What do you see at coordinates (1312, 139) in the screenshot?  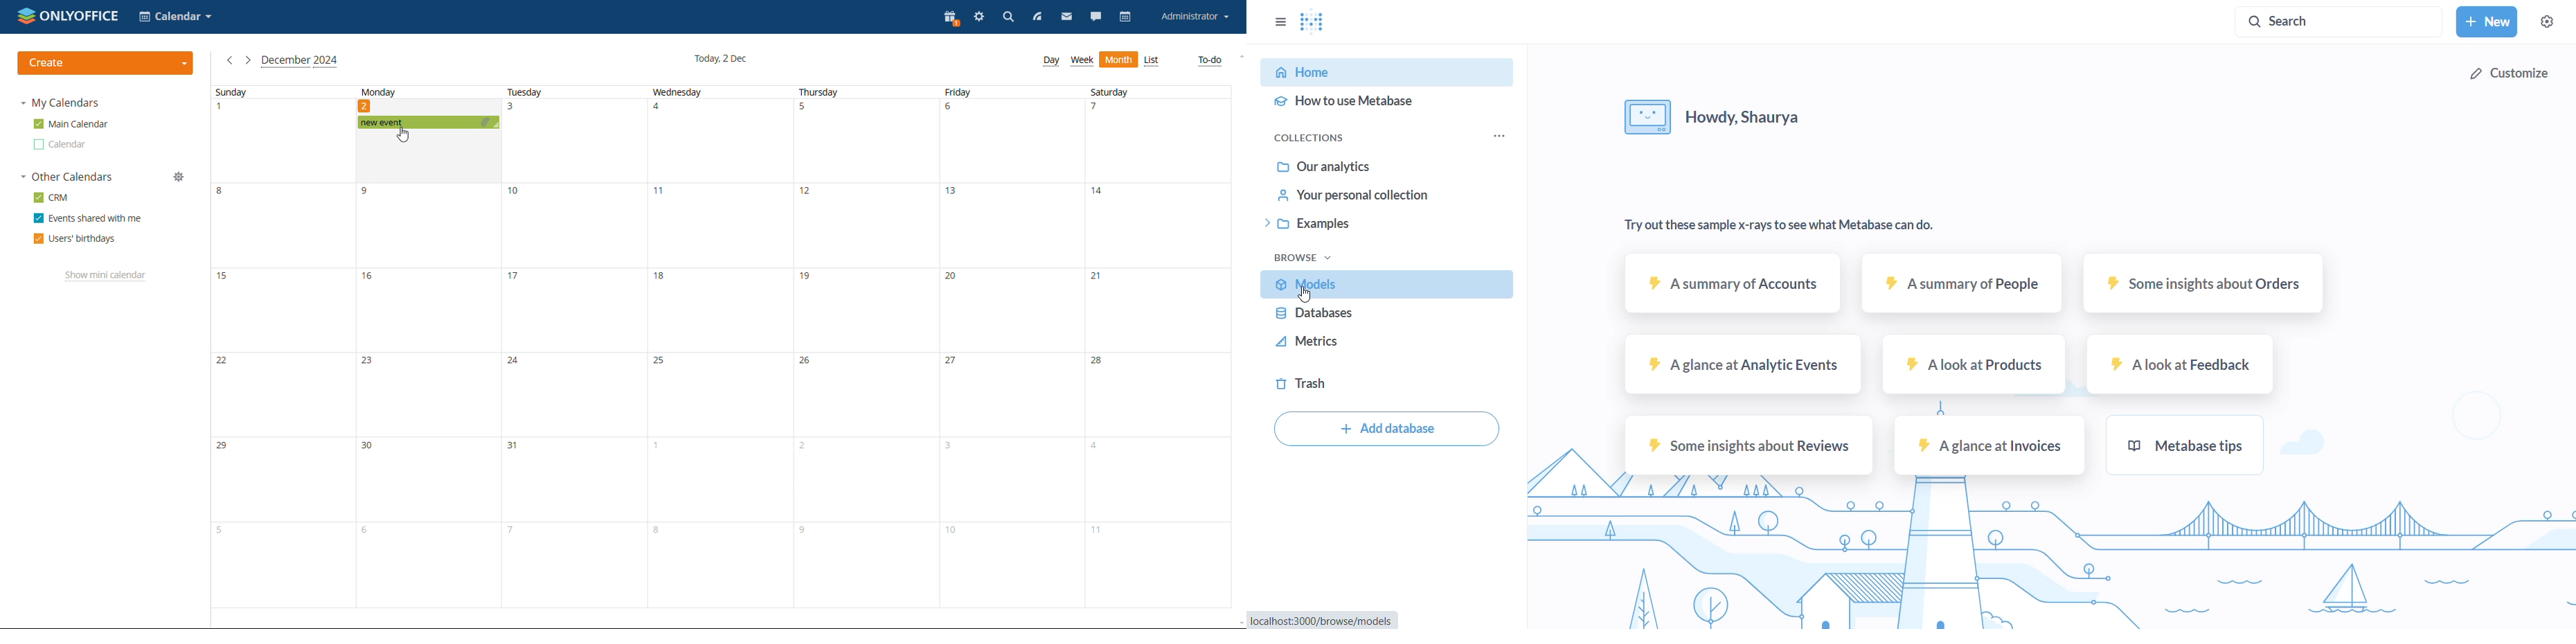 I see `collections` at bounding box center [1312, 139].